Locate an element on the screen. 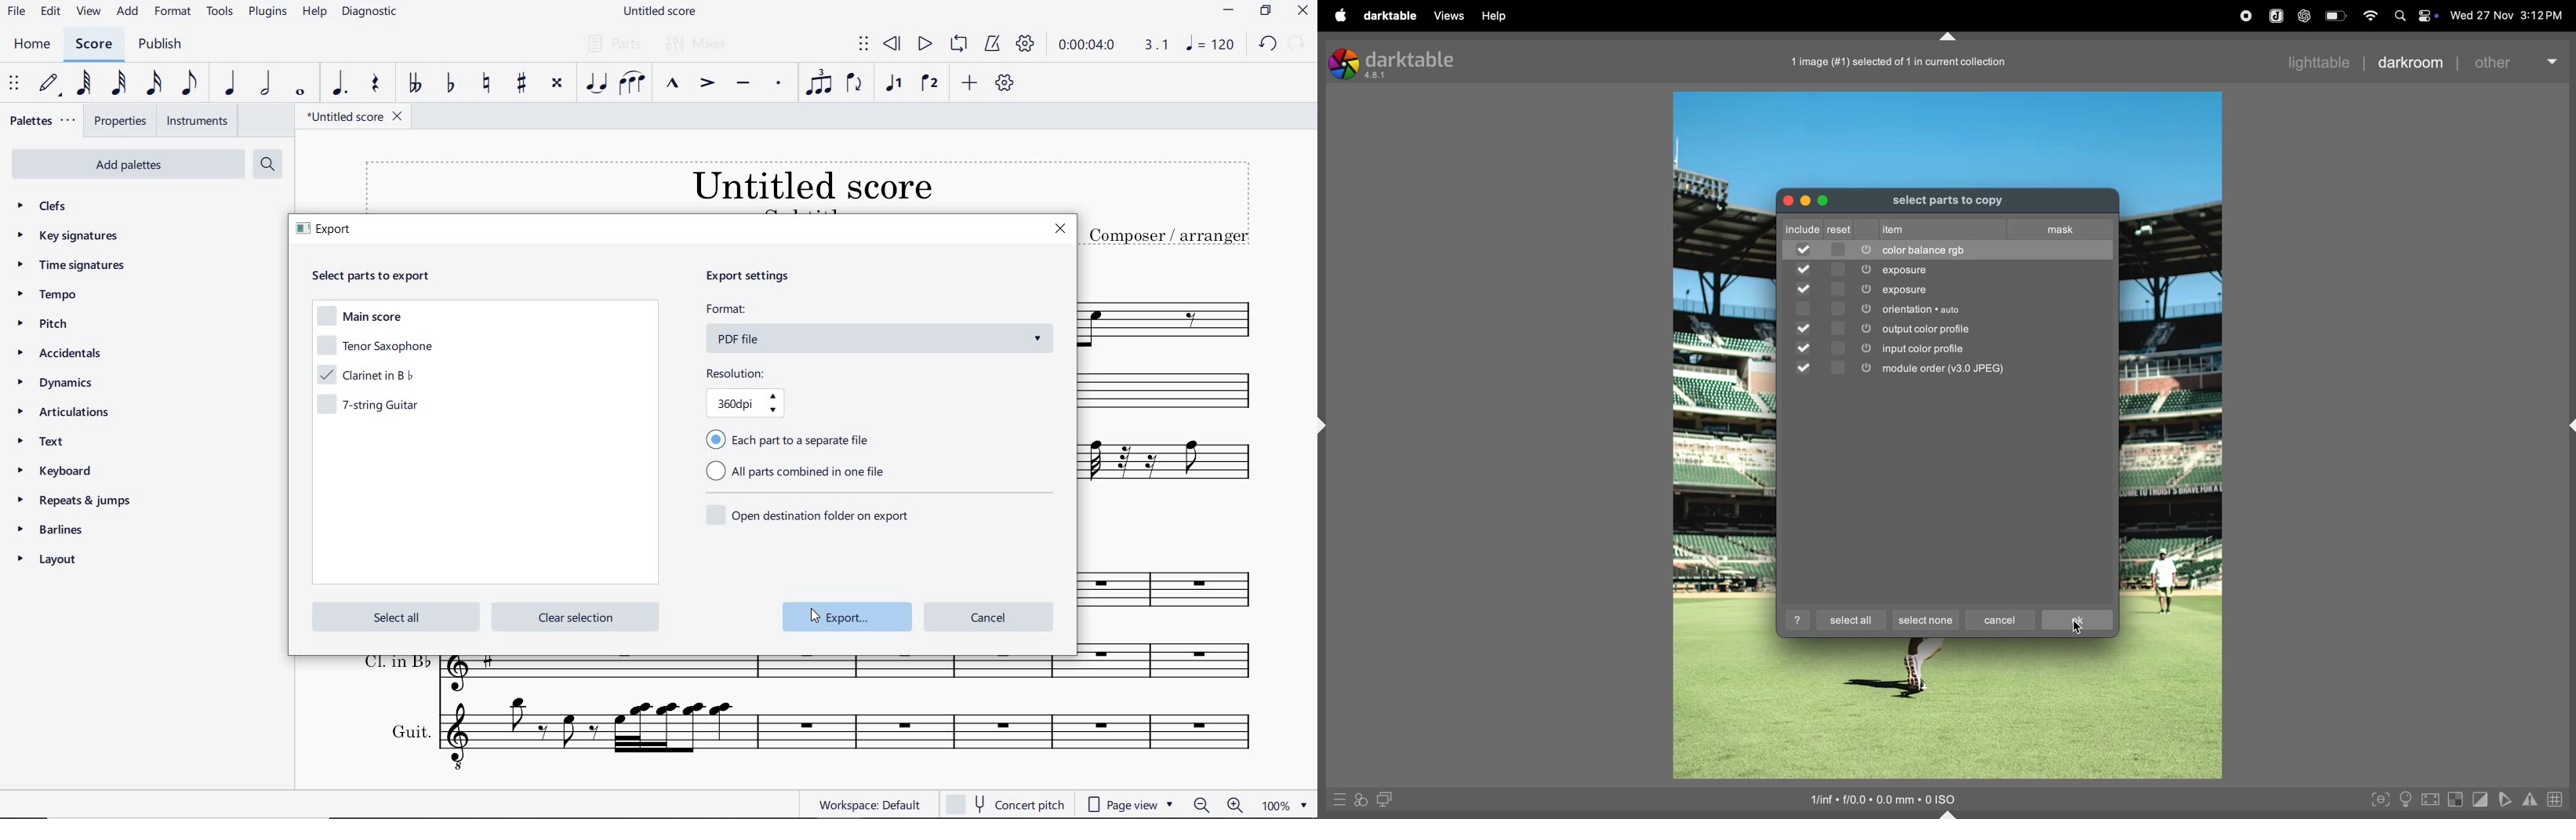 The width and height of the screenshot is (2576, 840). RESTORE DOWN is located at coordinates (1265, 12).